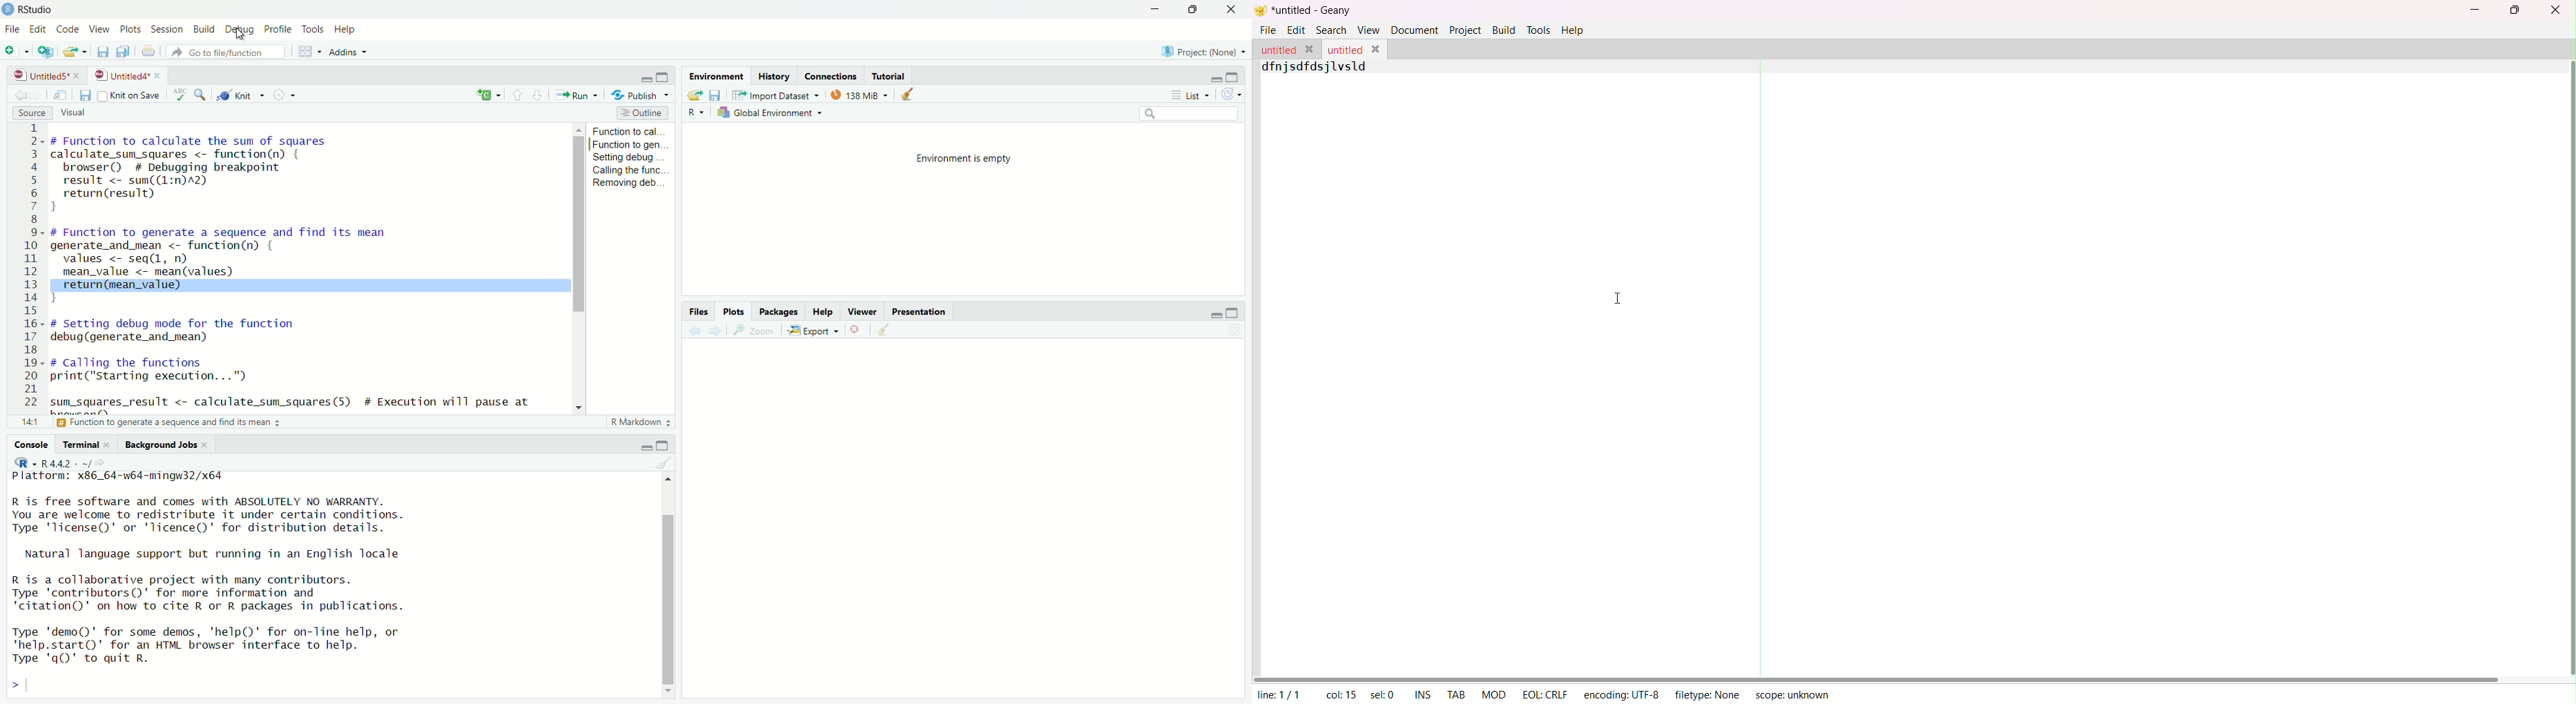 Image resolution: width=2576 pixels, height=728 pixels. What do you see at coordinates (312, 28) in the screenshot?
I see `tools` at bounding box center [312, 28].